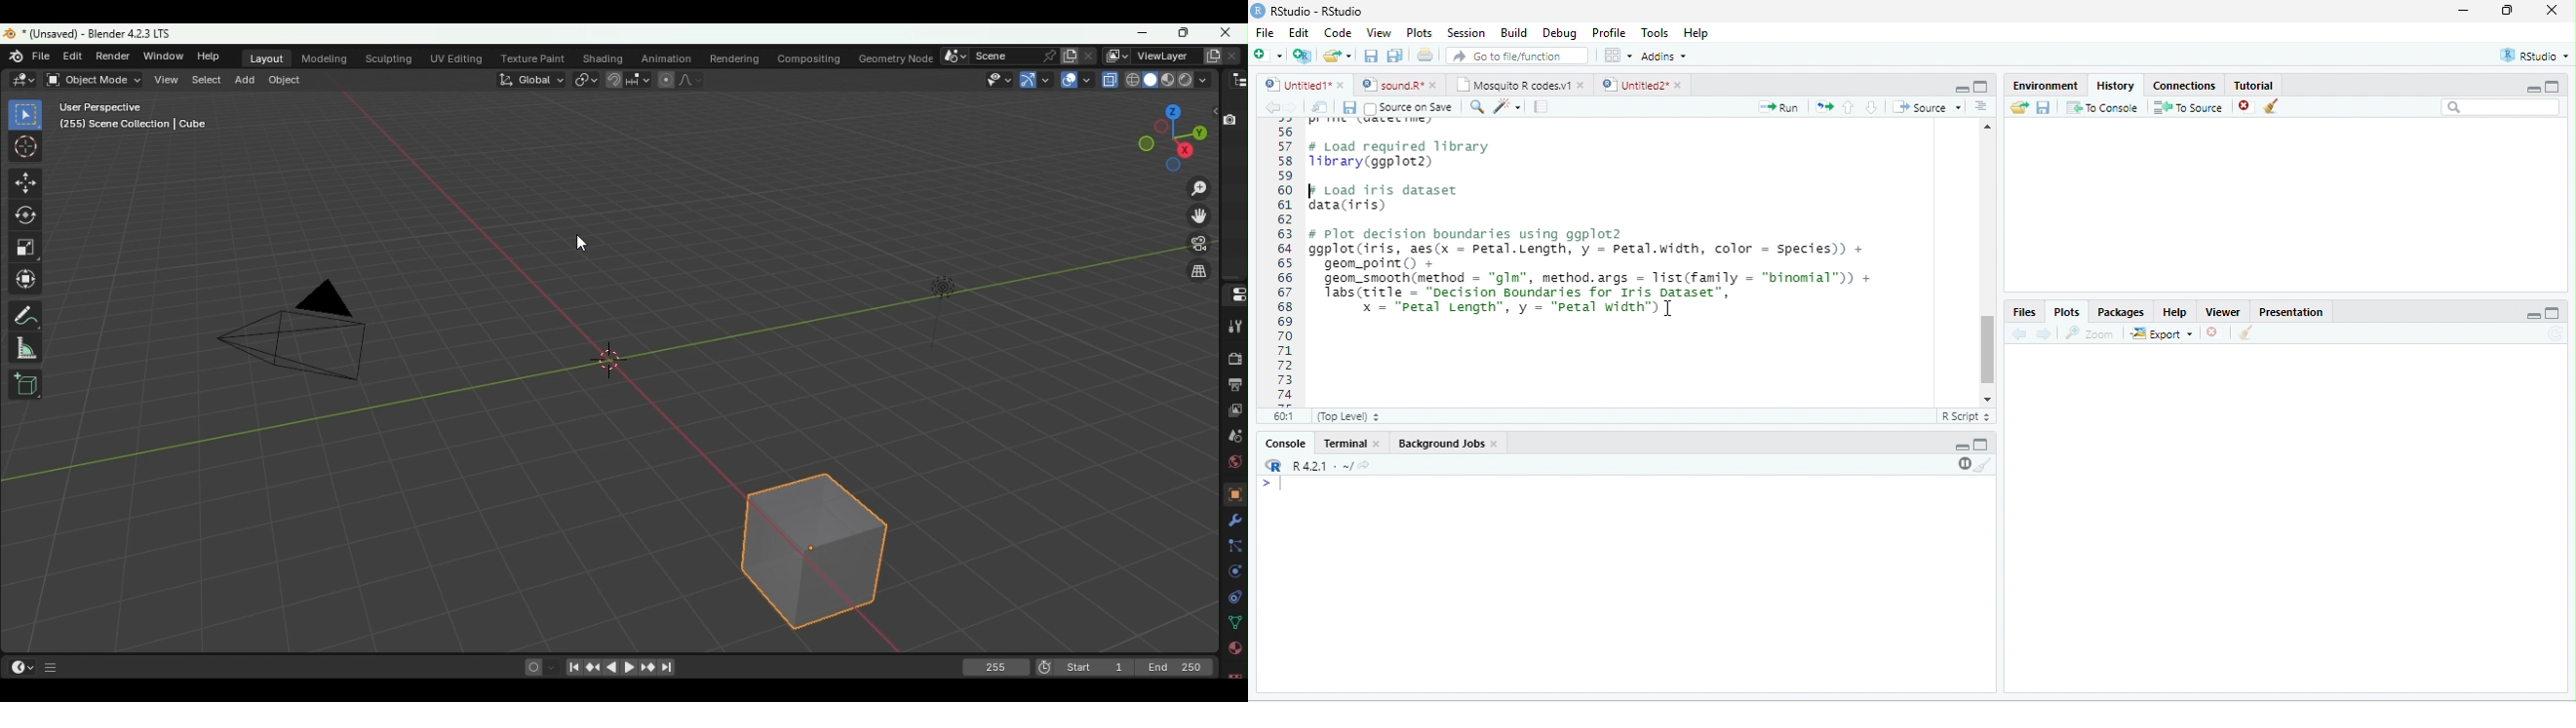 The image size is (2576, 728). I want to click on Session, so click(1468, 34).